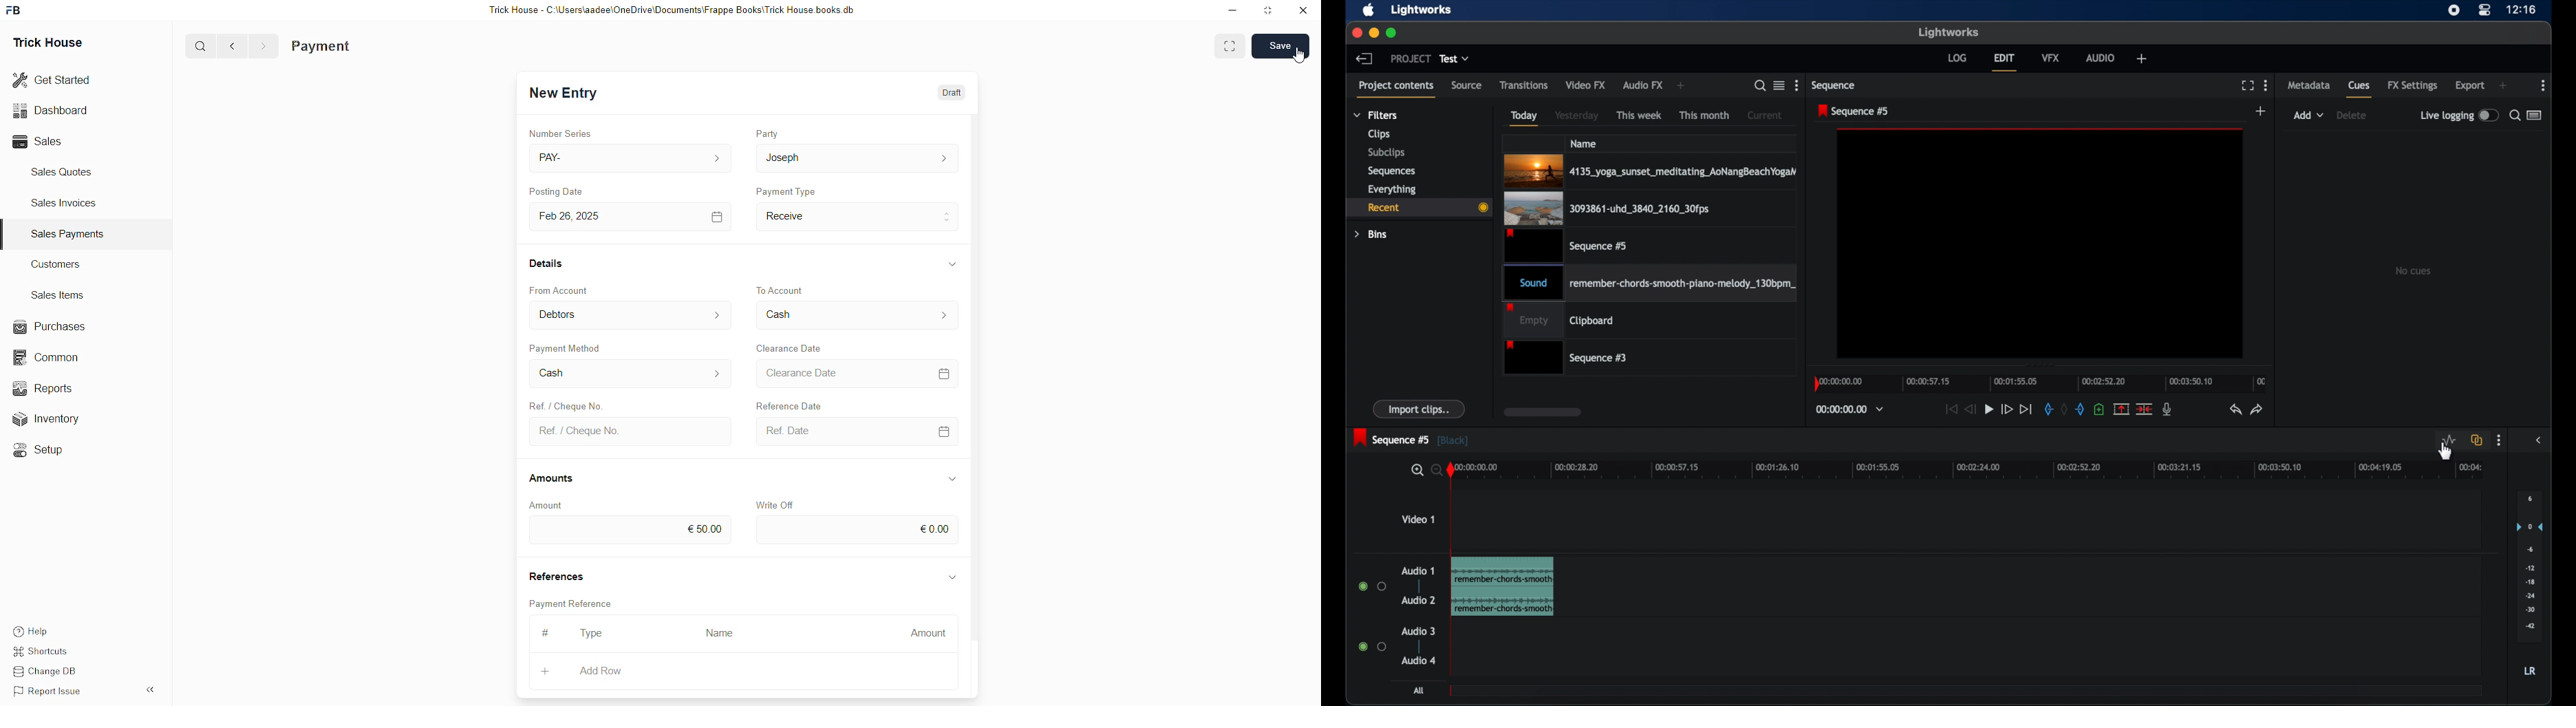 The image size is (2576, 728). What do you see at coordinates (773, 505) in the screenshot?
I see `Write Off` at bounding box center [773, 505].